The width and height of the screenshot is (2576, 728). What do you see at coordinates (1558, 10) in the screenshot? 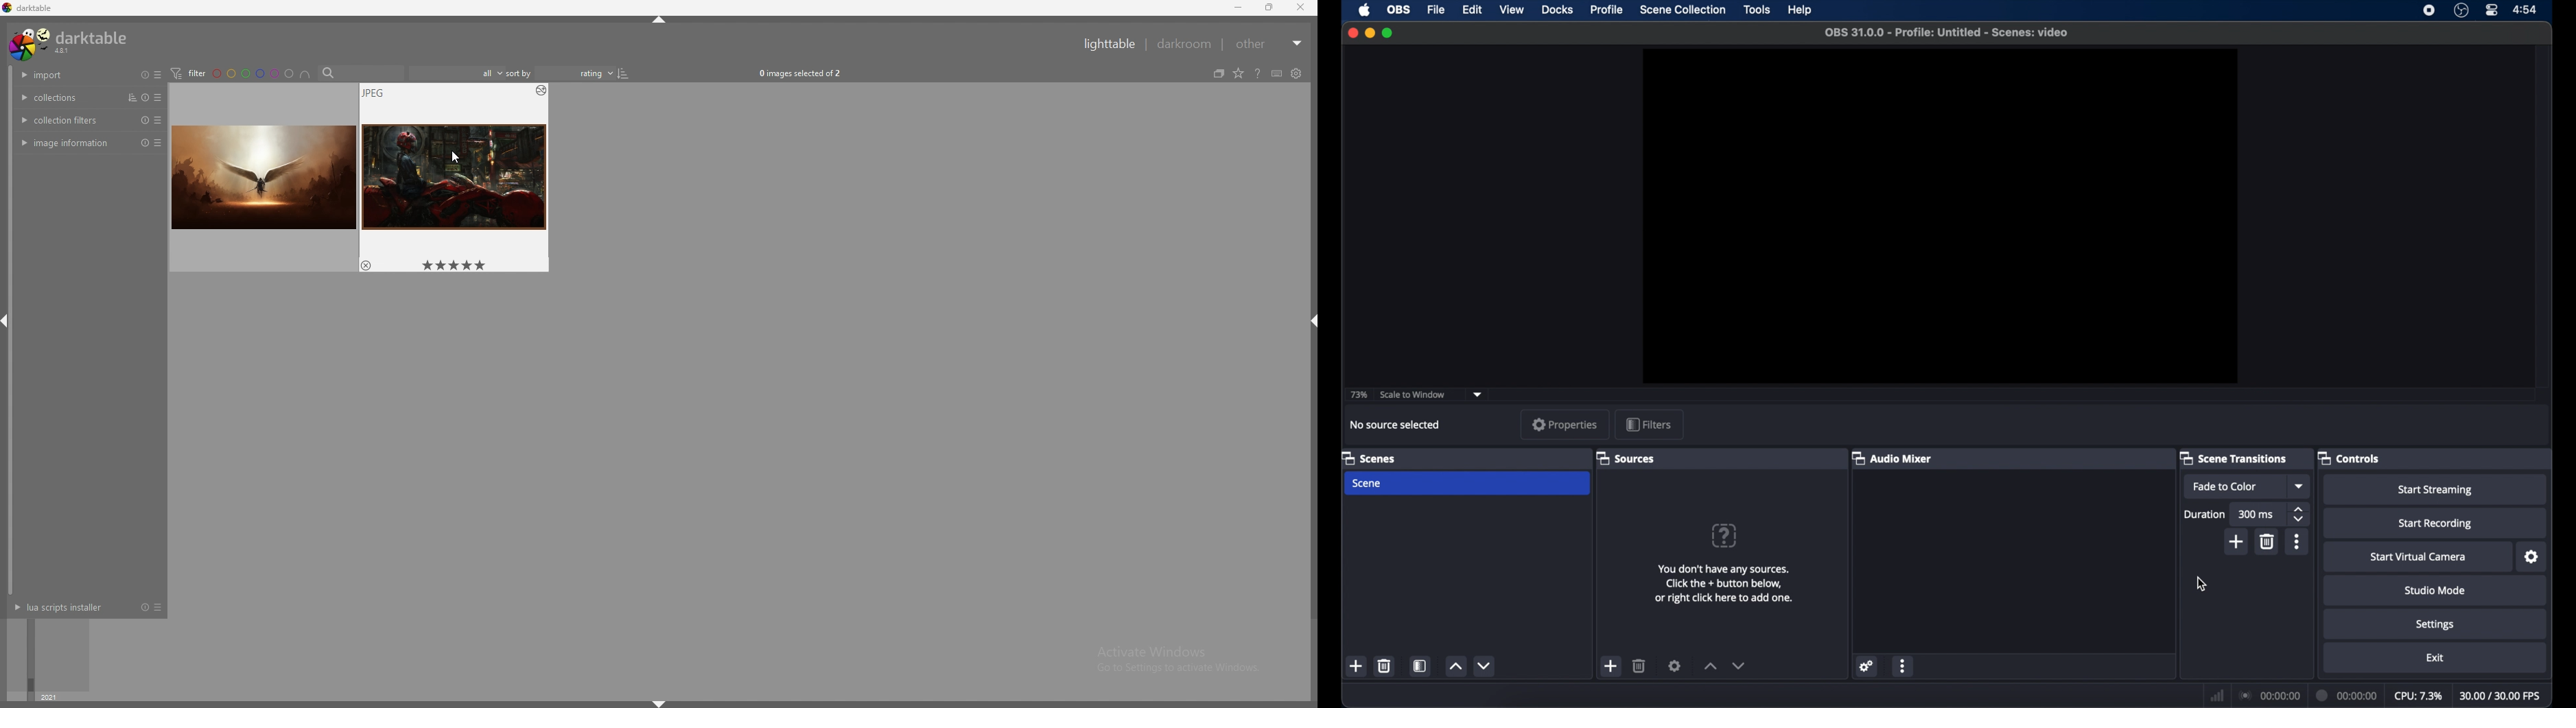
I see `docks` at bounding box center [1558, 10].